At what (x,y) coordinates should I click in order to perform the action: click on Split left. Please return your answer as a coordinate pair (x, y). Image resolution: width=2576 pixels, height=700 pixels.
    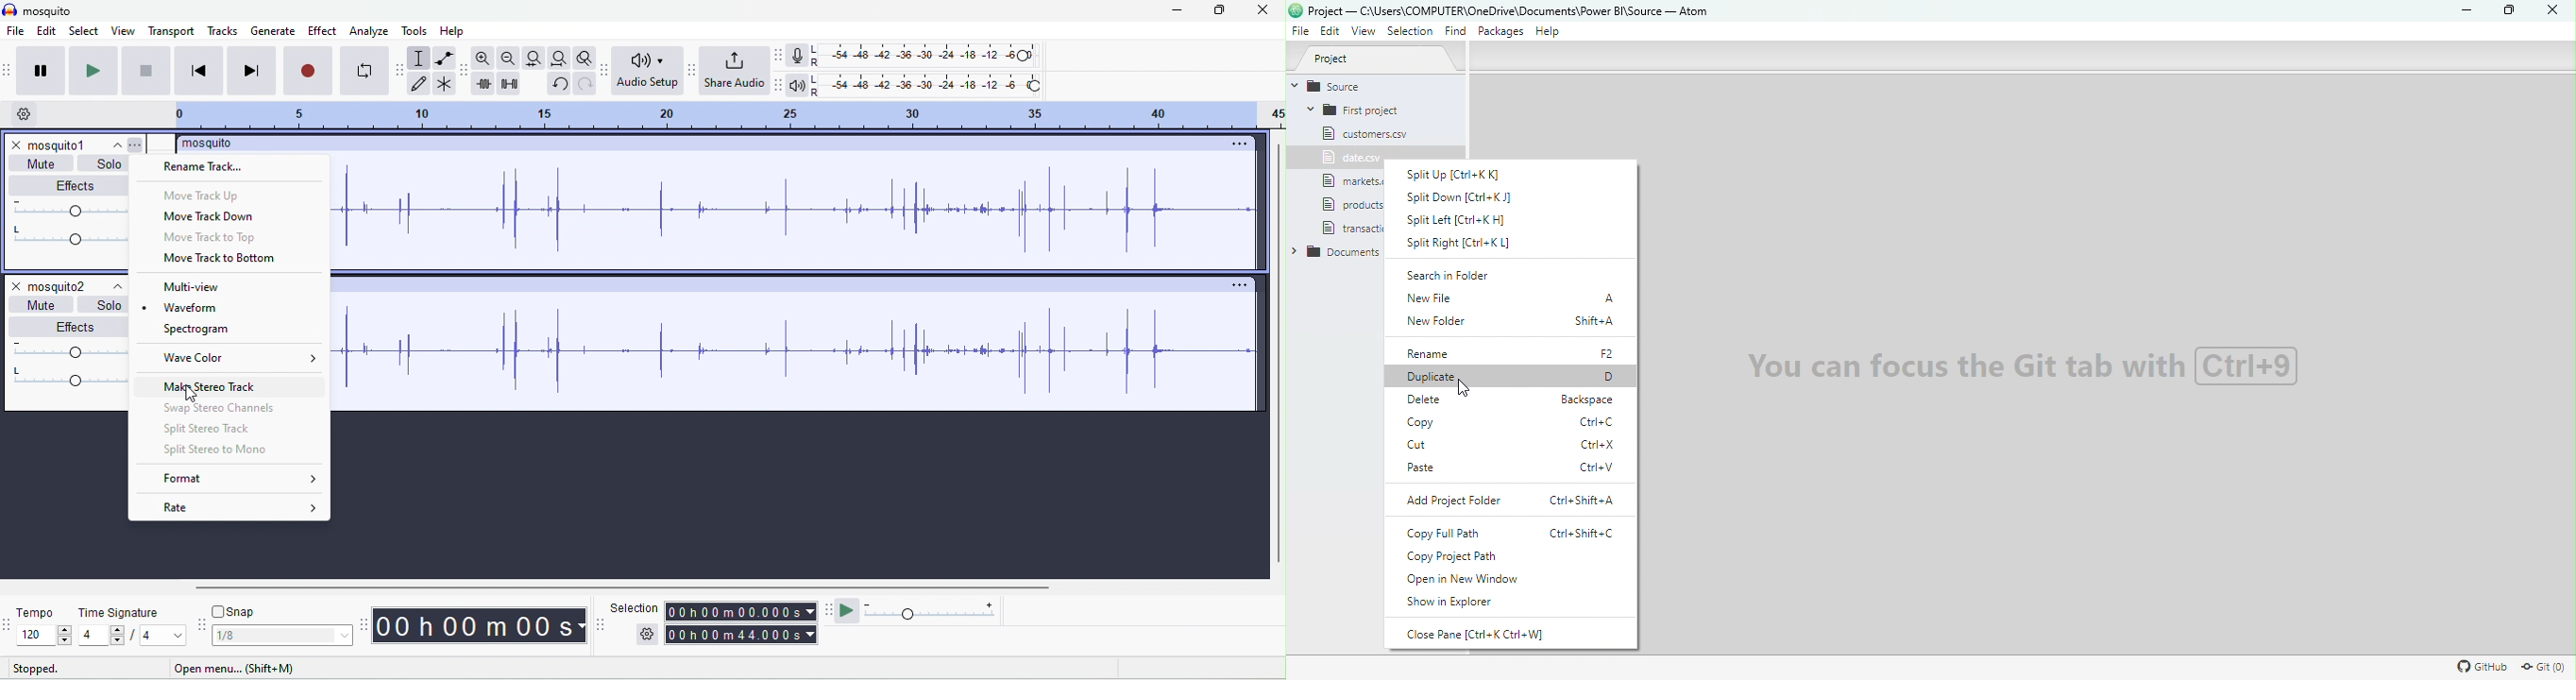
    Looking at the image, I should click on (1455, 219).